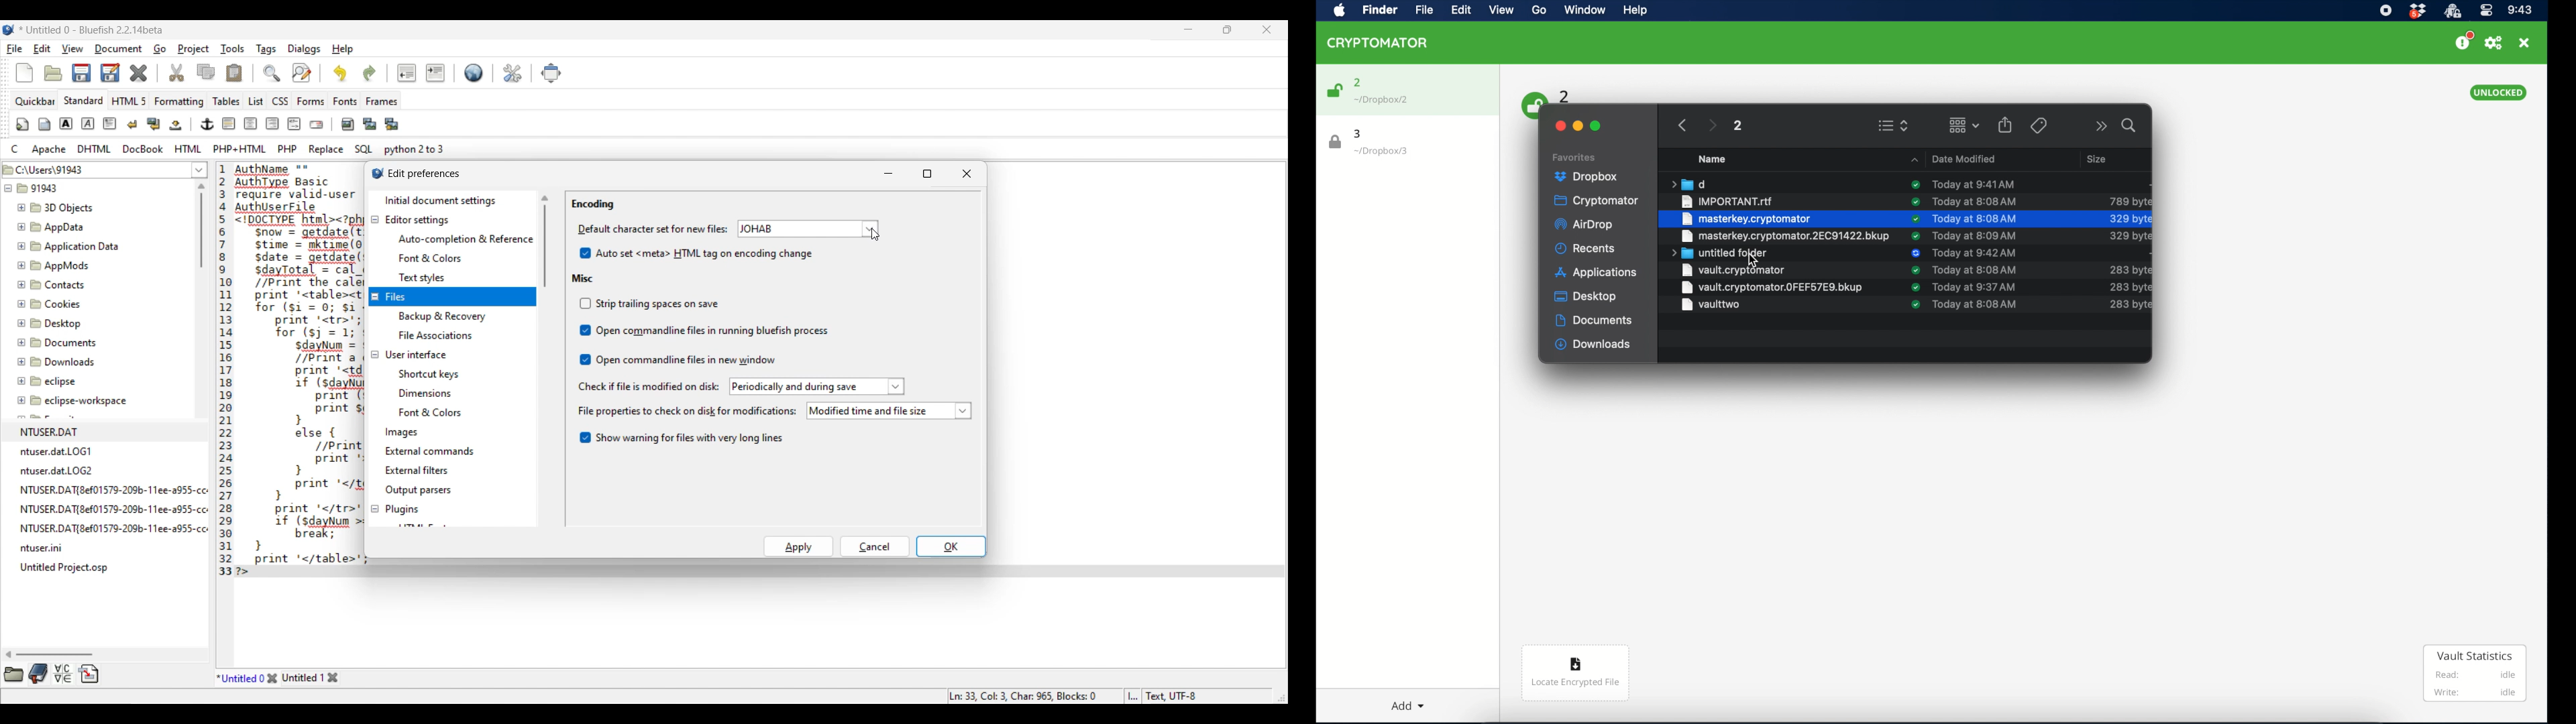 The image size is (2576, 728). Describe the element at coordinates (818, 387) in the screenshot. I see `List options to check file modification on disk` at that location.